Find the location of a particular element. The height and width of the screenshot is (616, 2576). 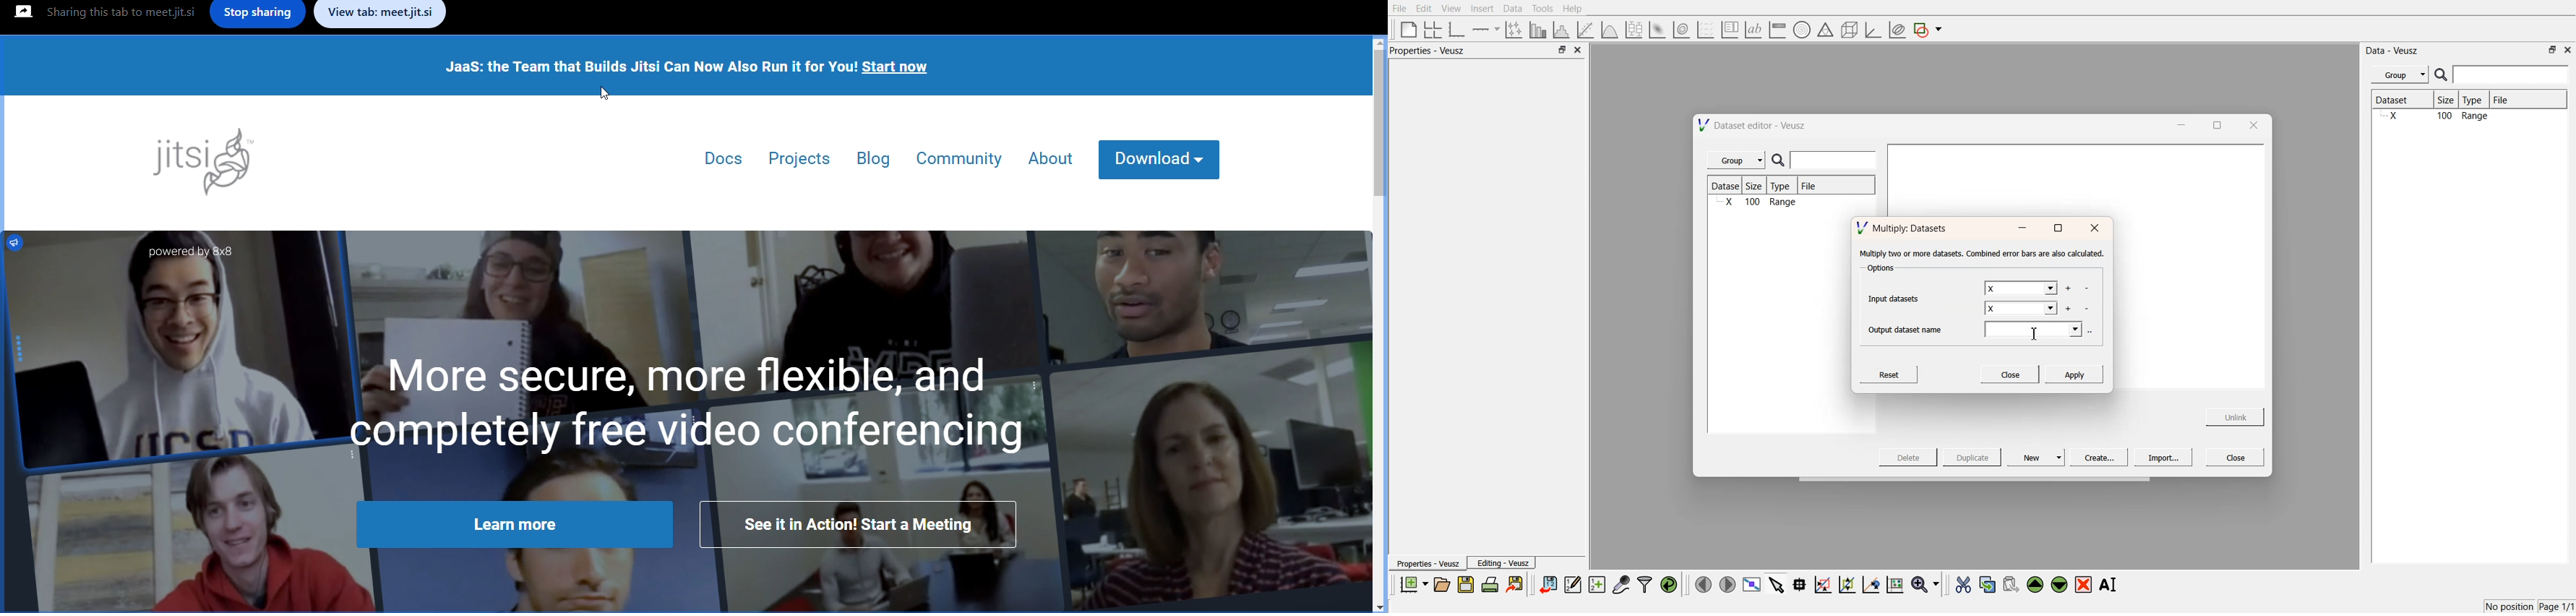

close is located at coordinates (2568, 49).